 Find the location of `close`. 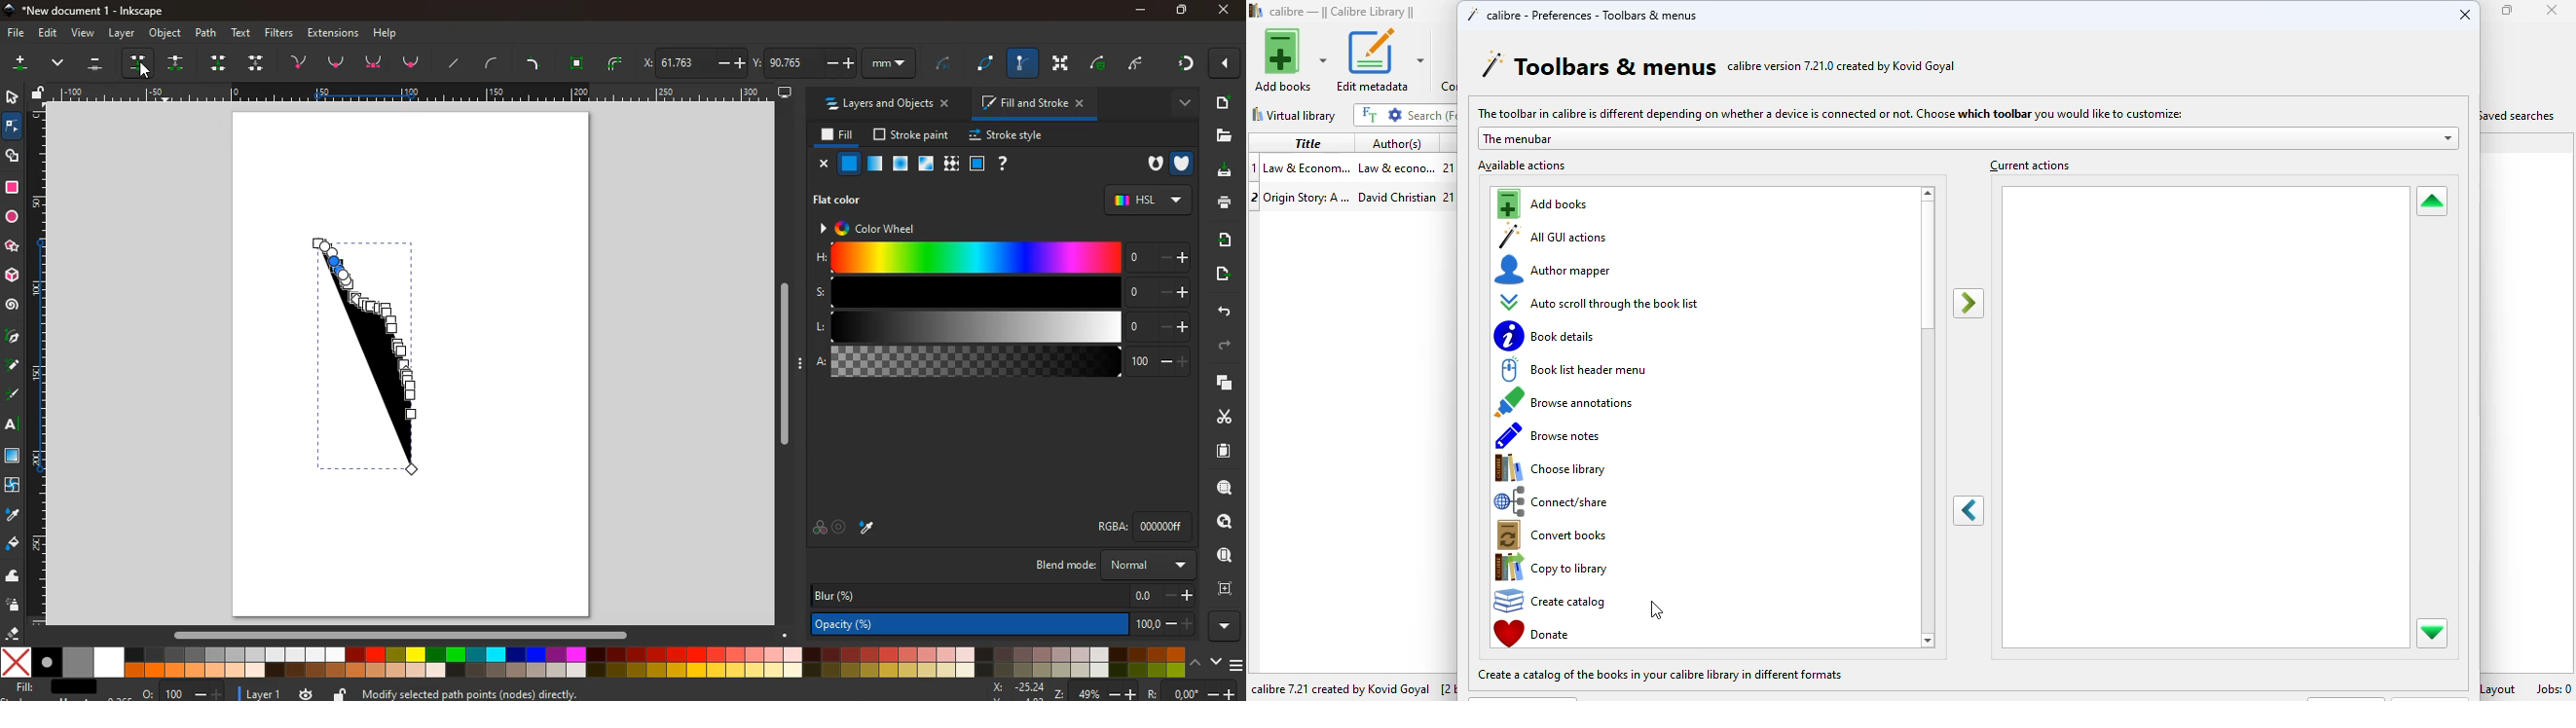

close is located at coordinates (2465, 14).